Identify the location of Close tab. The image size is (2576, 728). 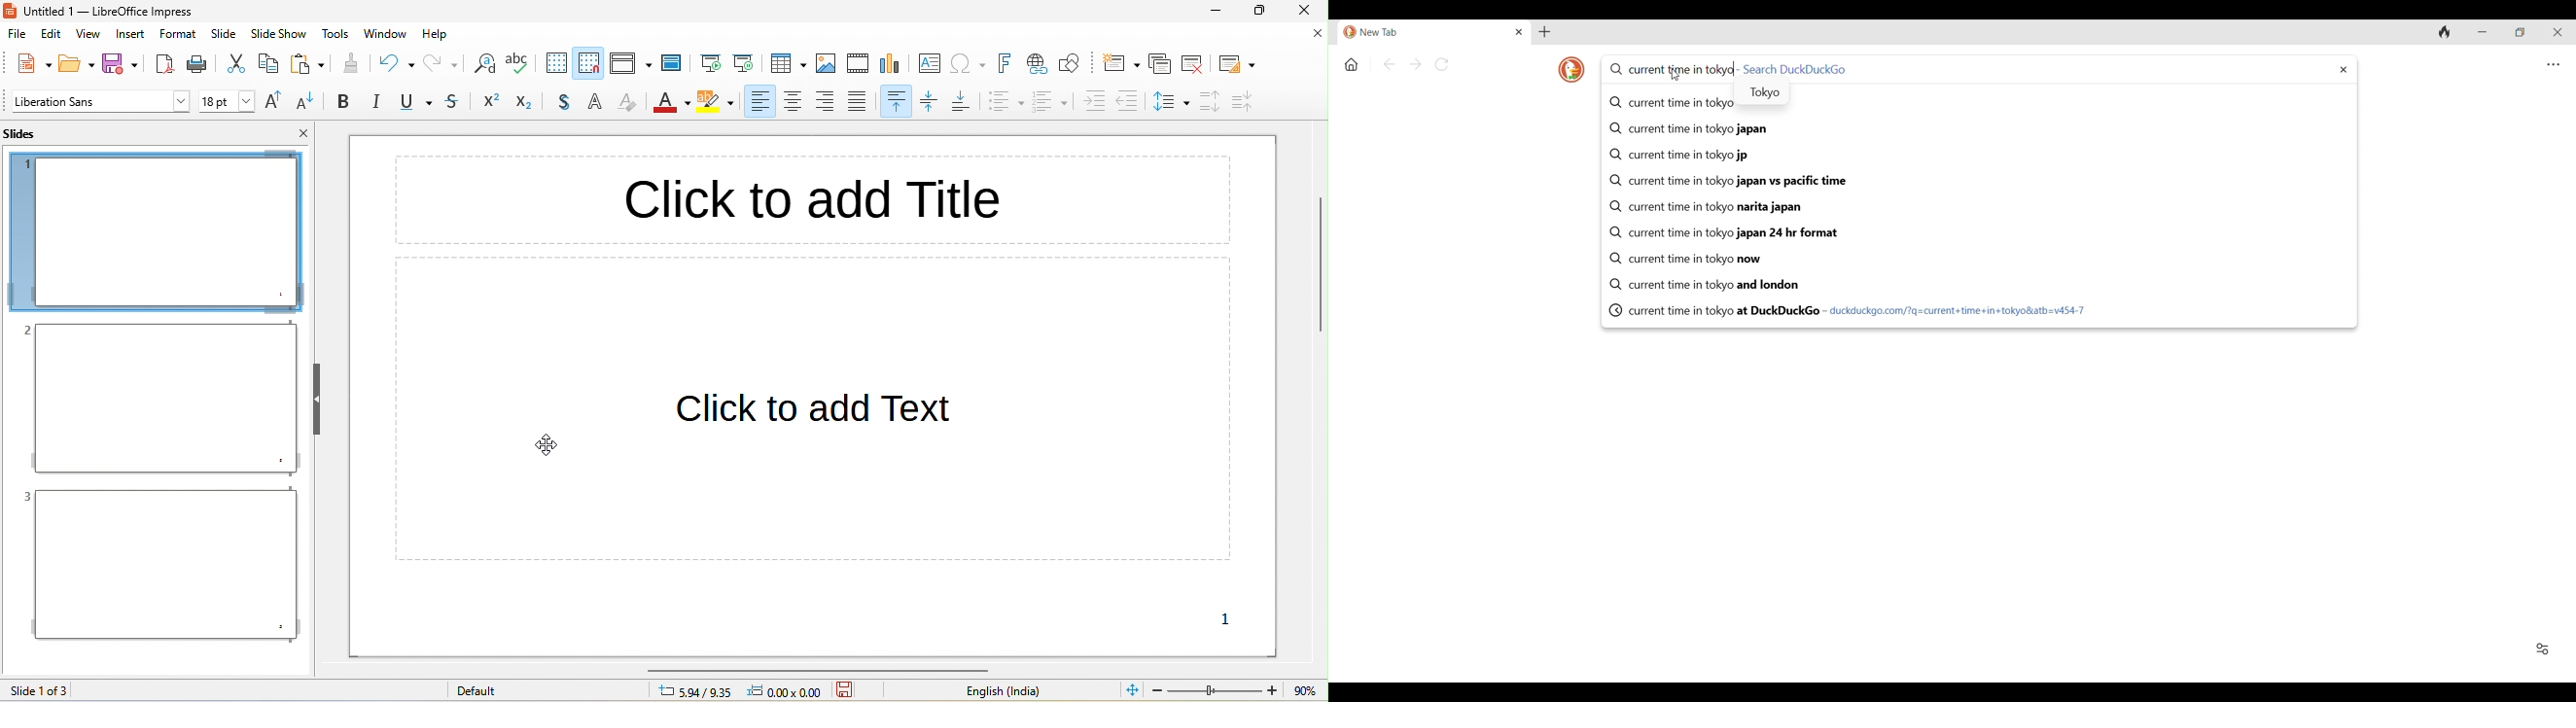
(1519, 32).